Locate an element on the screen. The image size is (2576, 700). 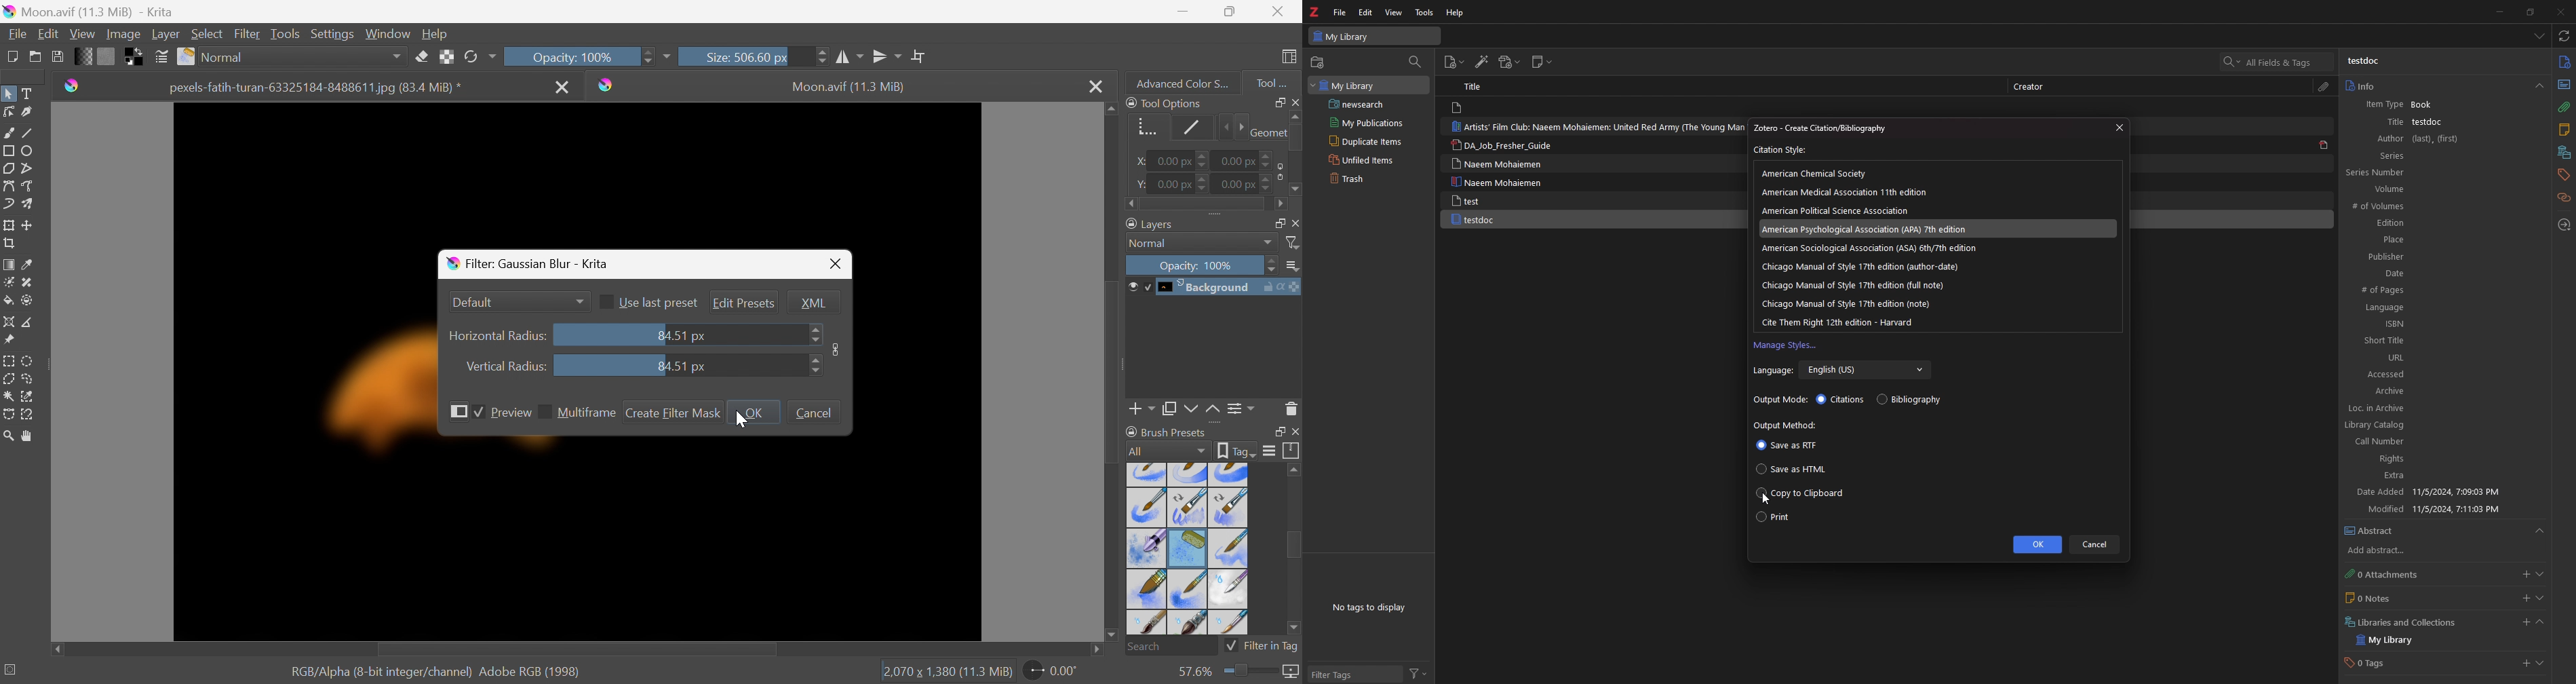
Title is located at coordinates (1476, 86).